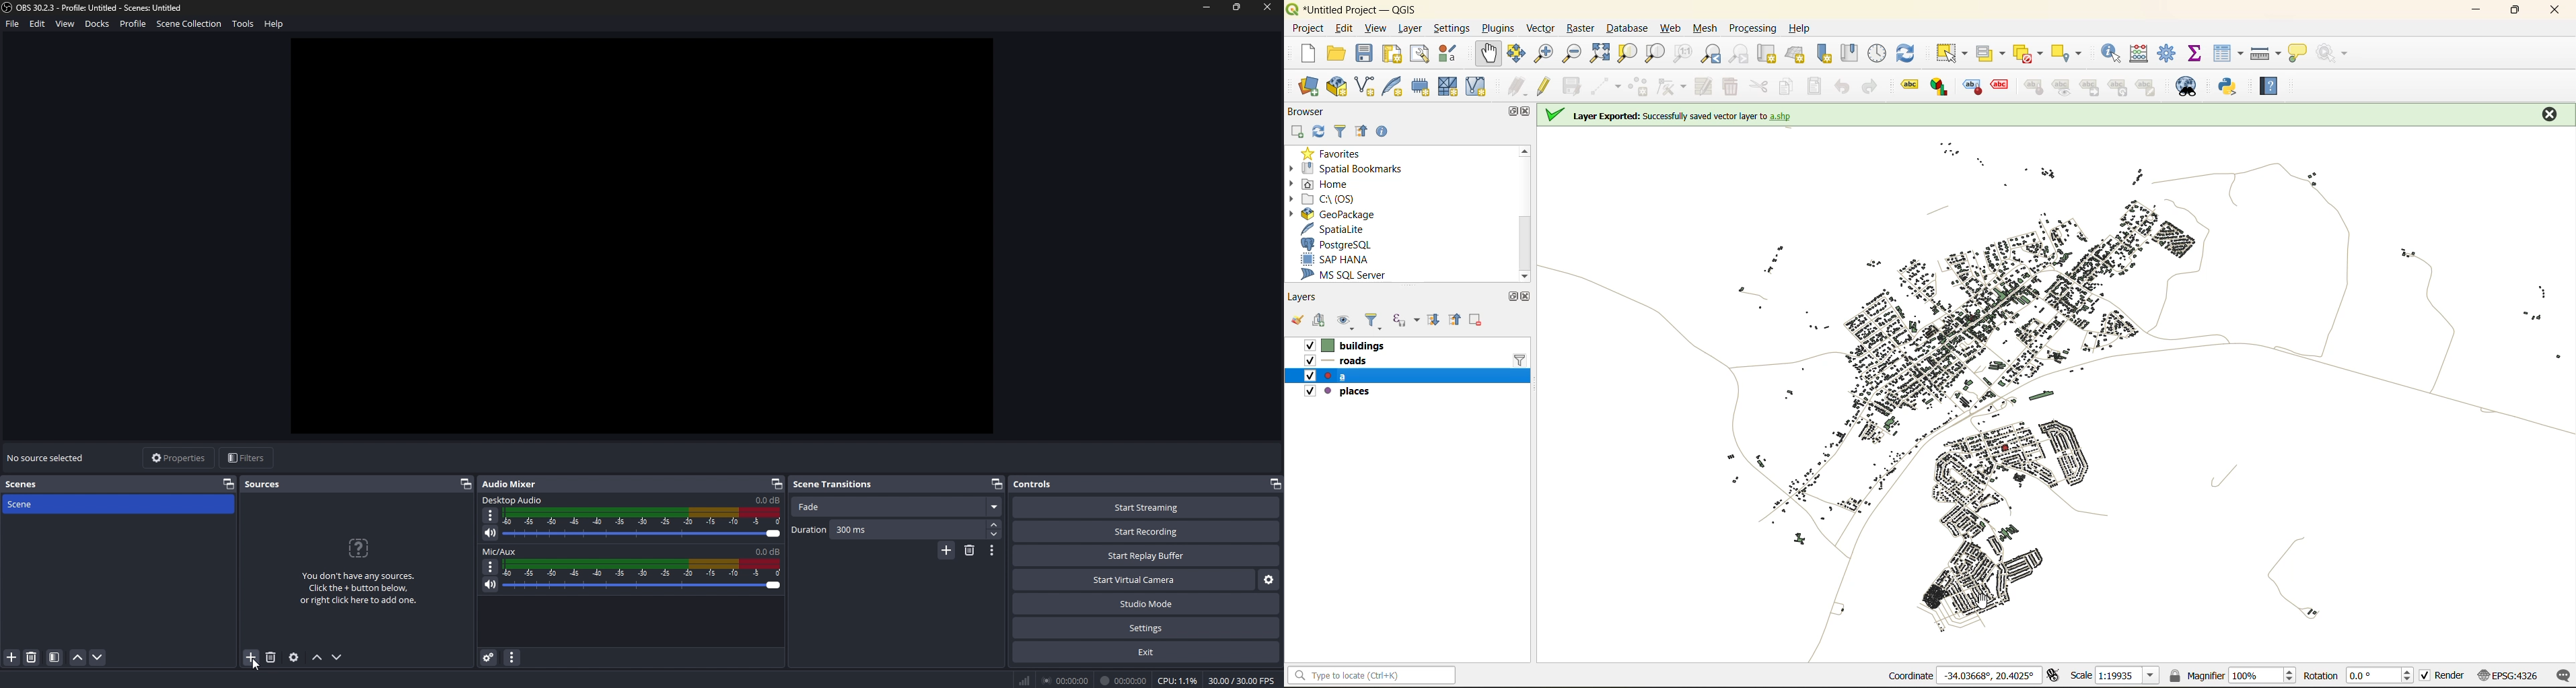 Image resolution: width=2576 pixels, height=700 pixels. Describe the element at coordinates (1789, 88) in the screenshot. I see `copy` at that location.